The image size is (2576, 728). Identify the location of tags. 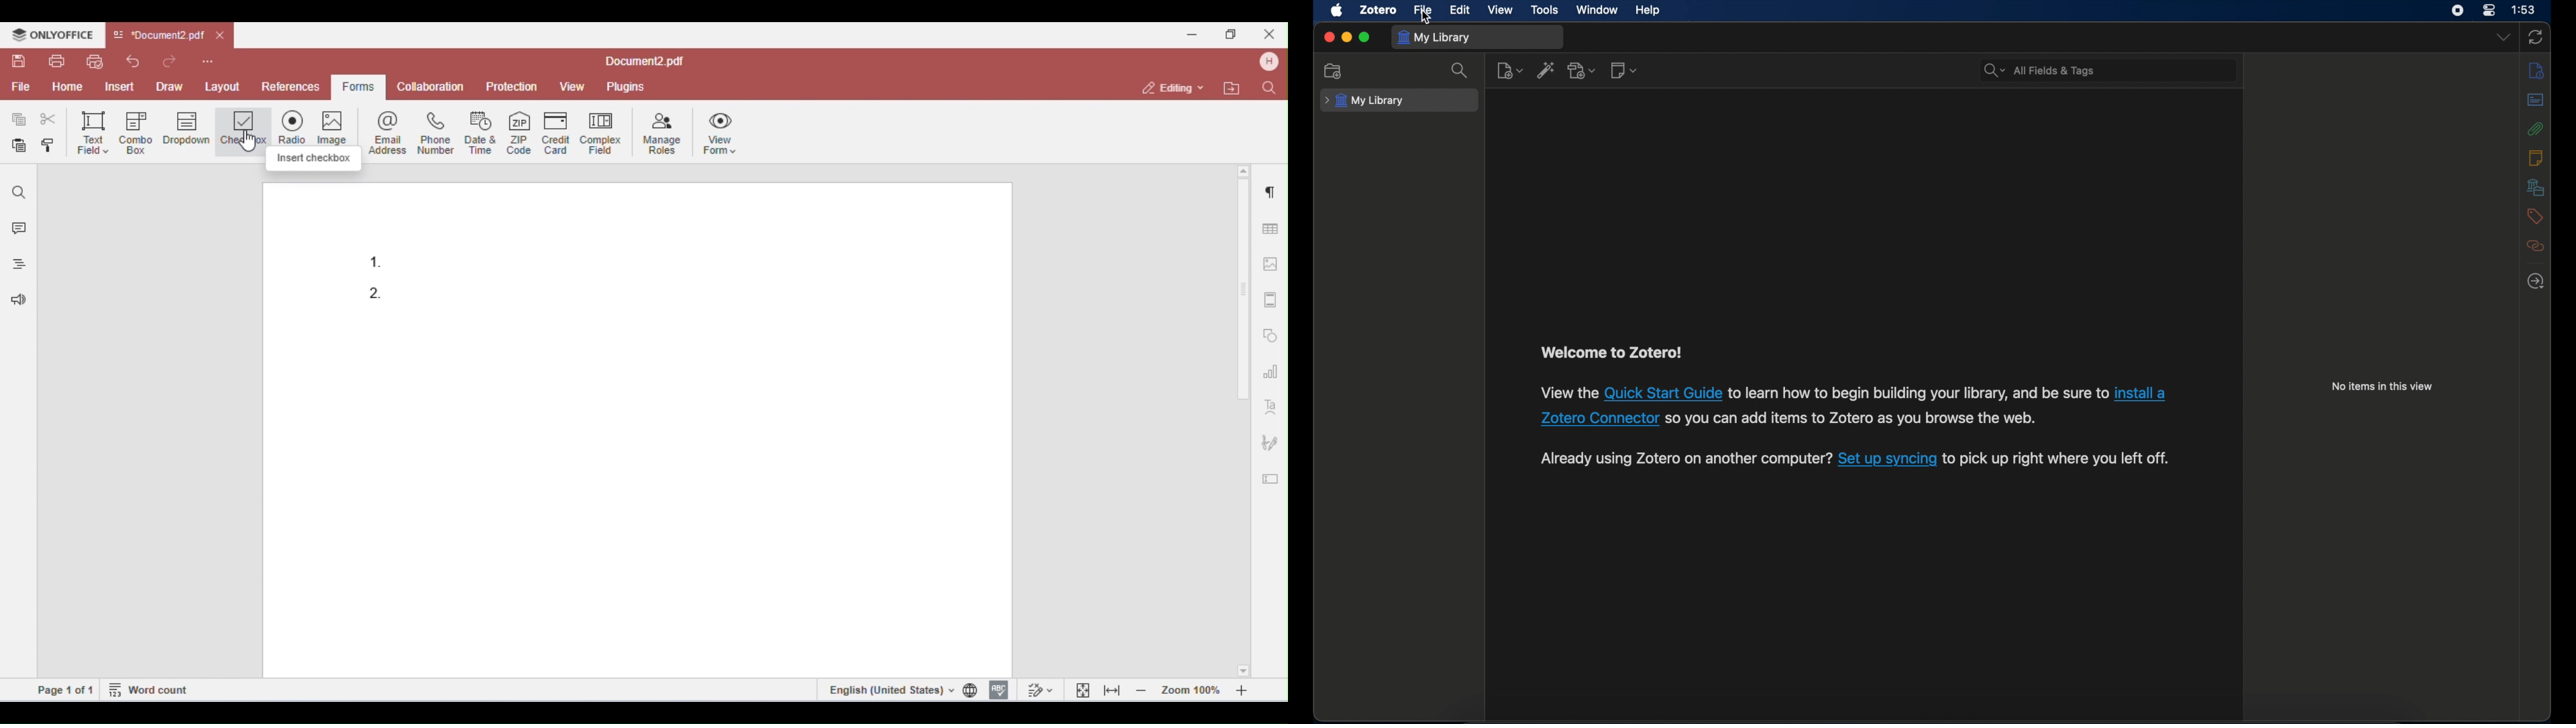
(2535, 215).